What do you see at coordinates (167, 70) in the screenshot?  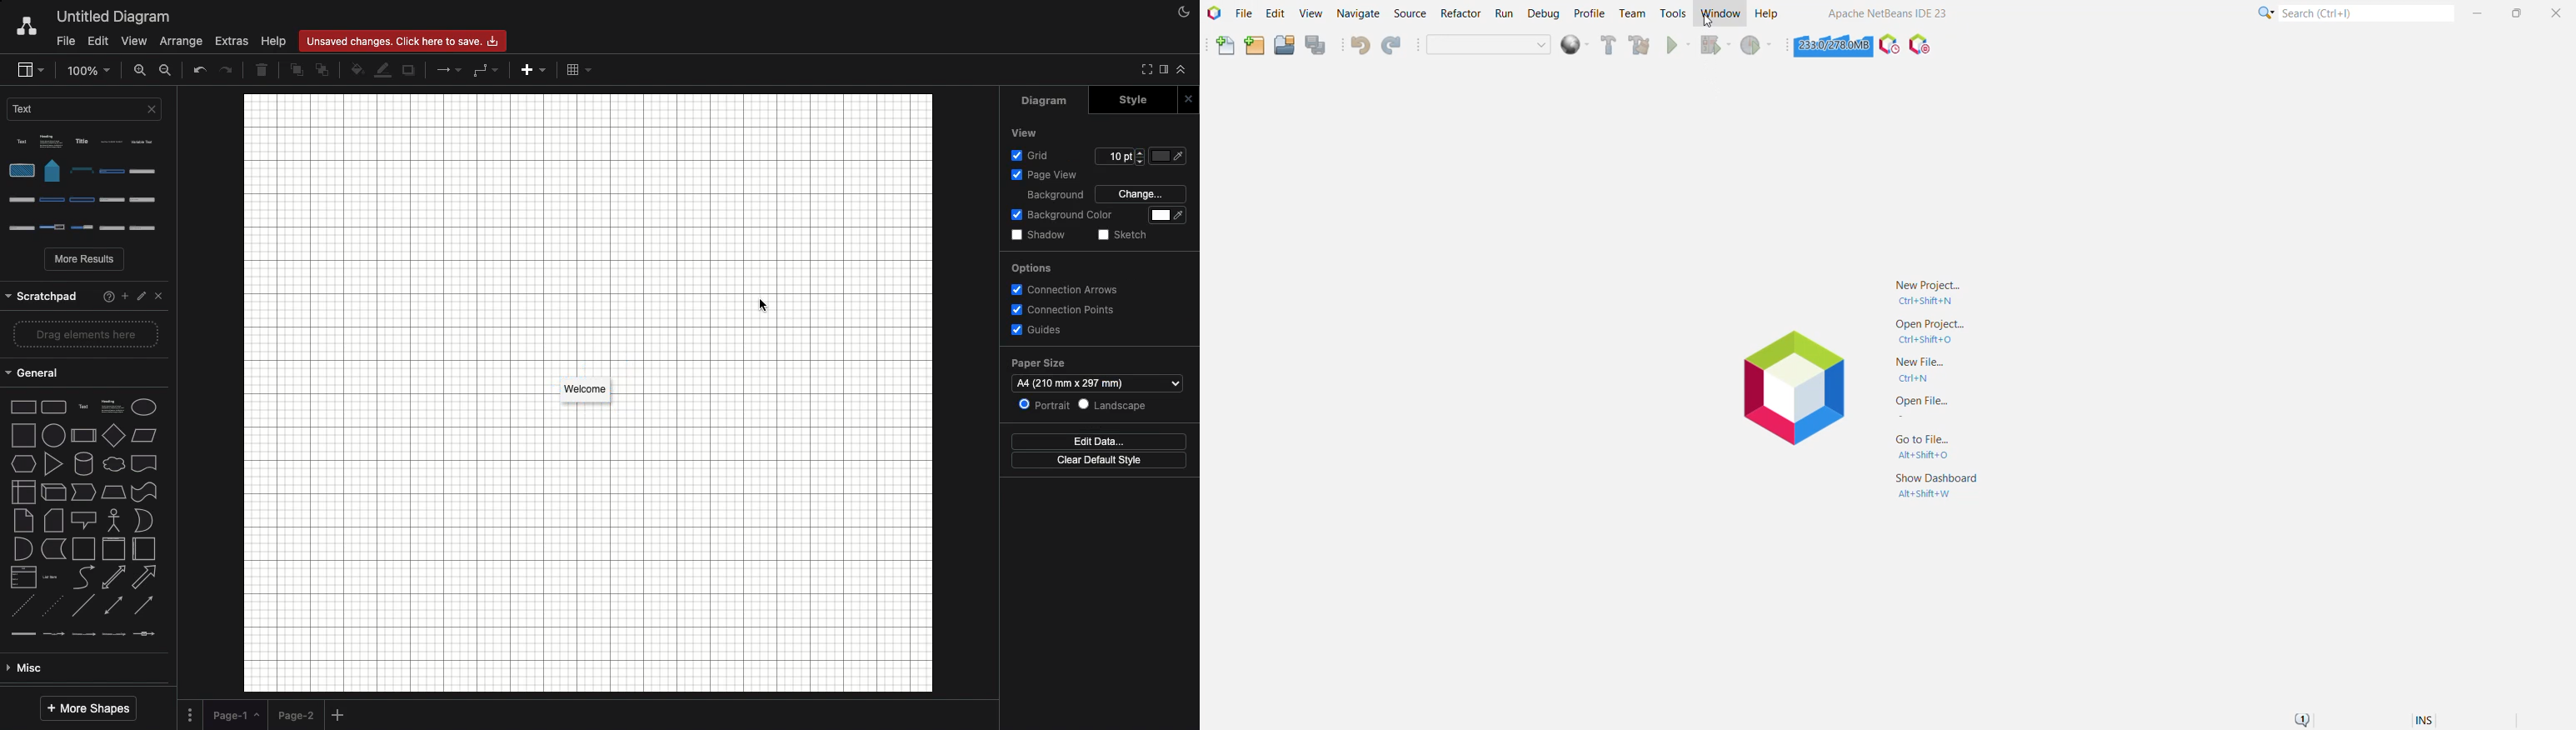 I see `Zoom out` at bounding box center [167, 70].